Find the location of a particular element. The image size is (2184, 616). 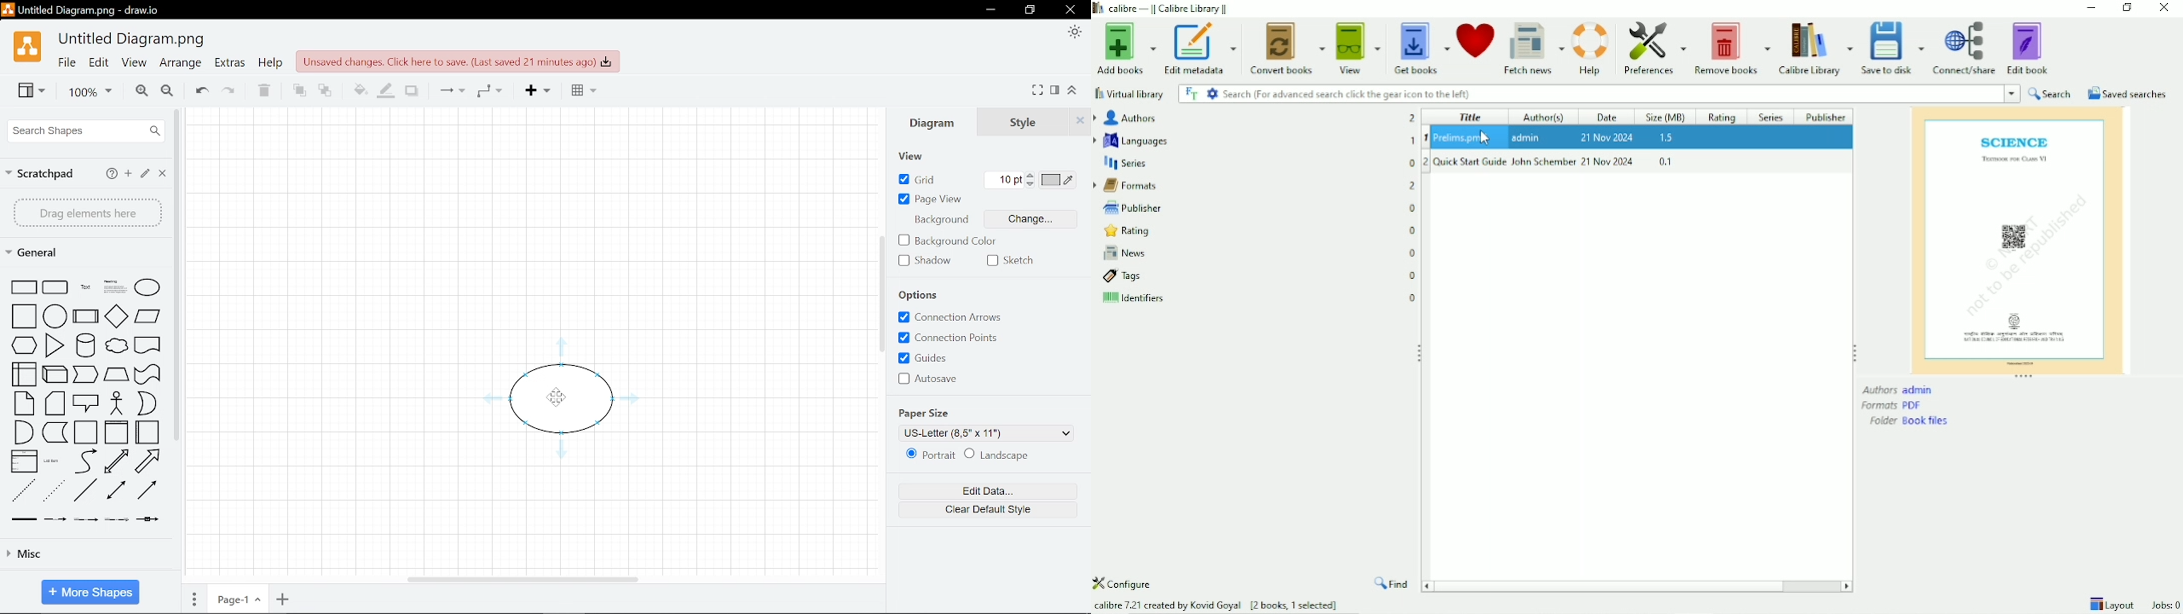

Autosave is located at coordinates (934, 378).